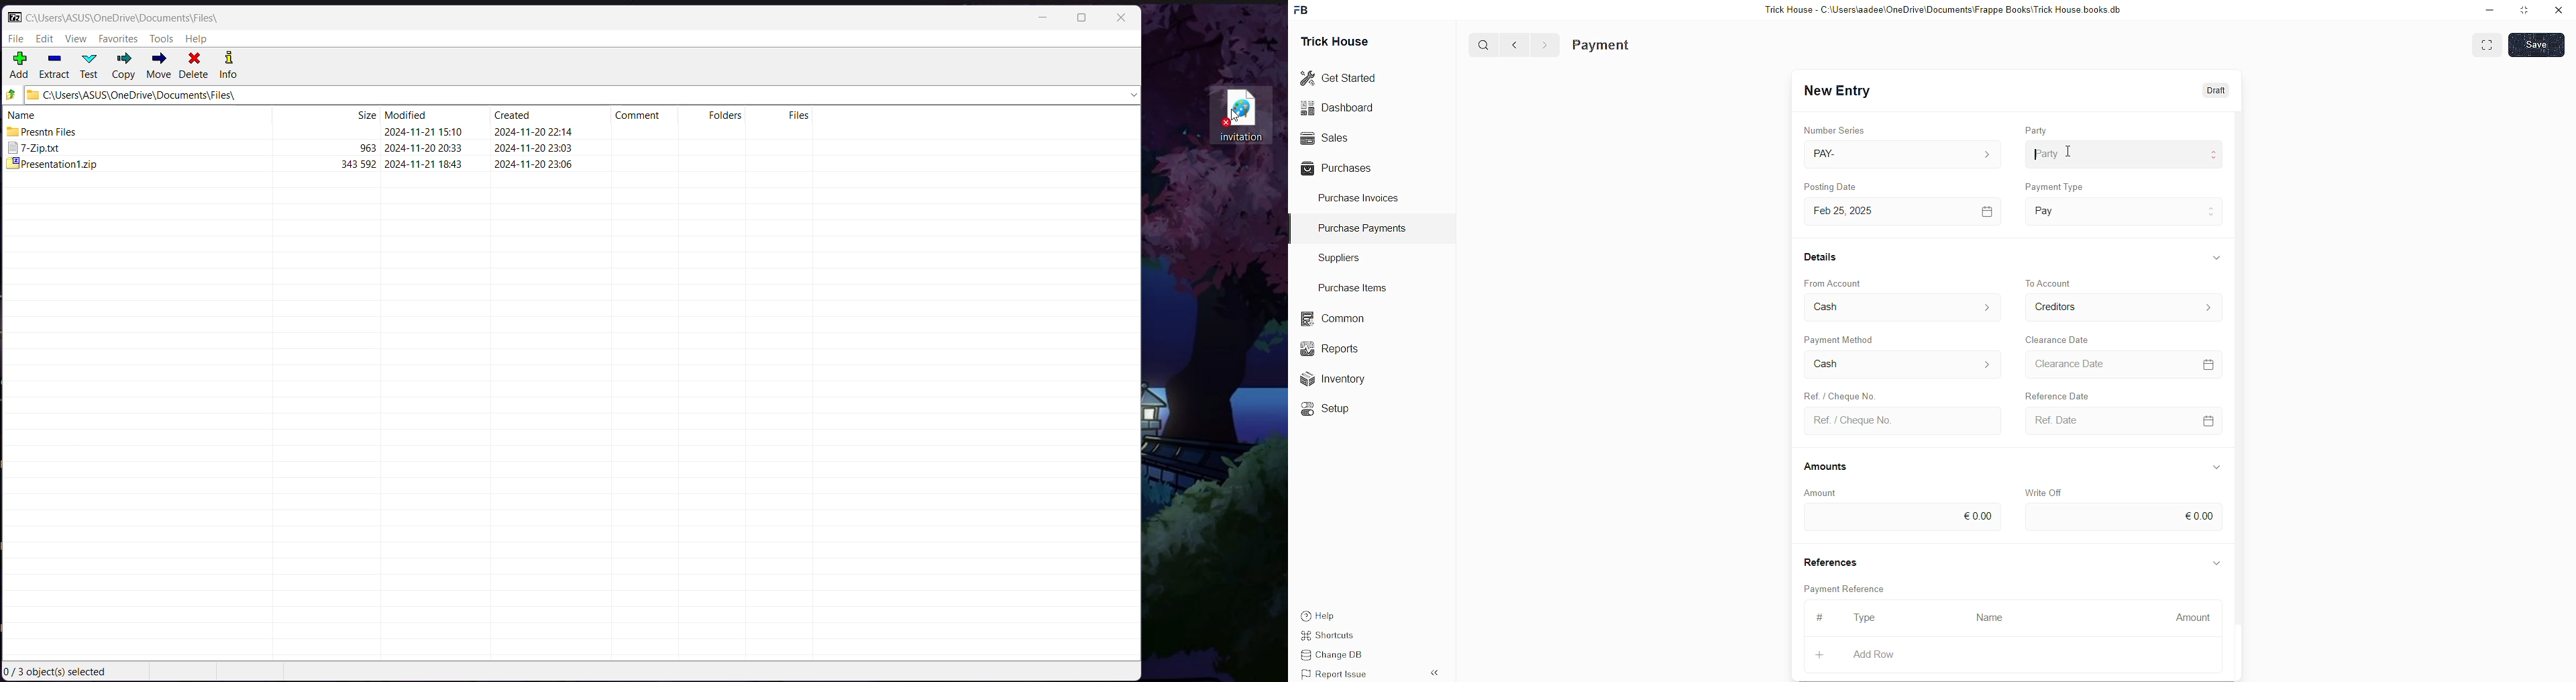  I want to click on €0.00, so click(1978, 514).